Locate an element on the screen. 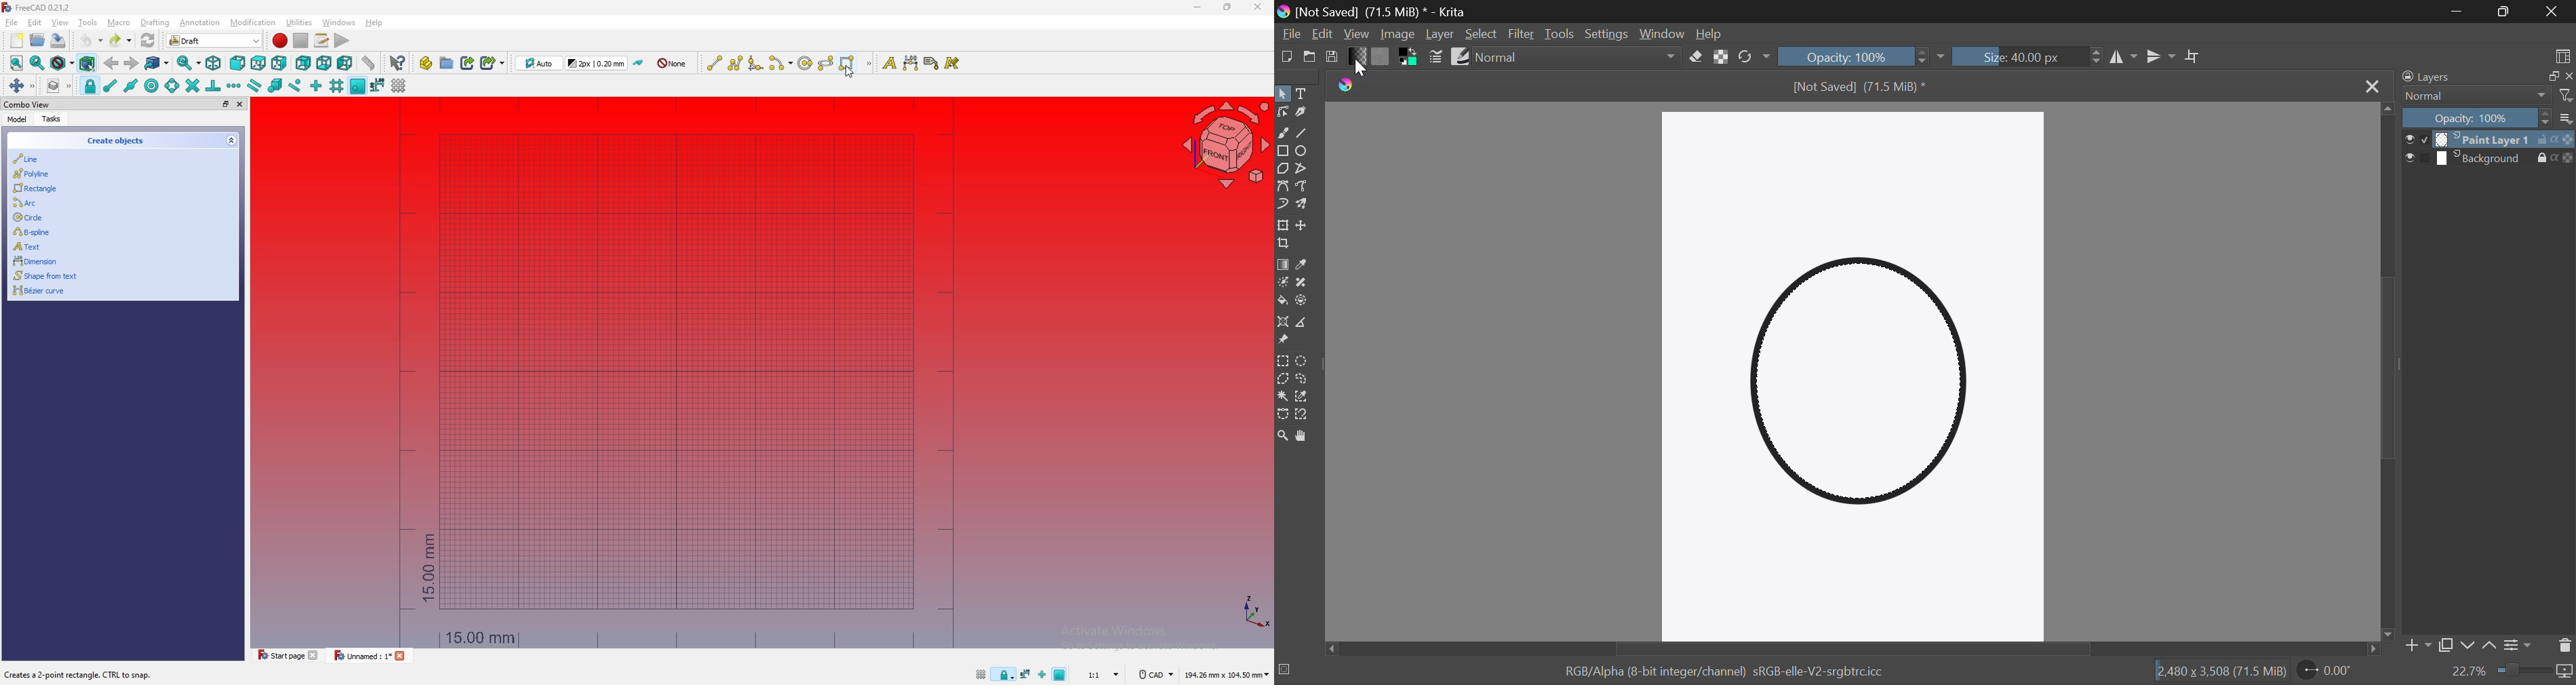 The height and width of the screenshot is (700, 2576). switch between workbenches is located at coordinates (235, 40).